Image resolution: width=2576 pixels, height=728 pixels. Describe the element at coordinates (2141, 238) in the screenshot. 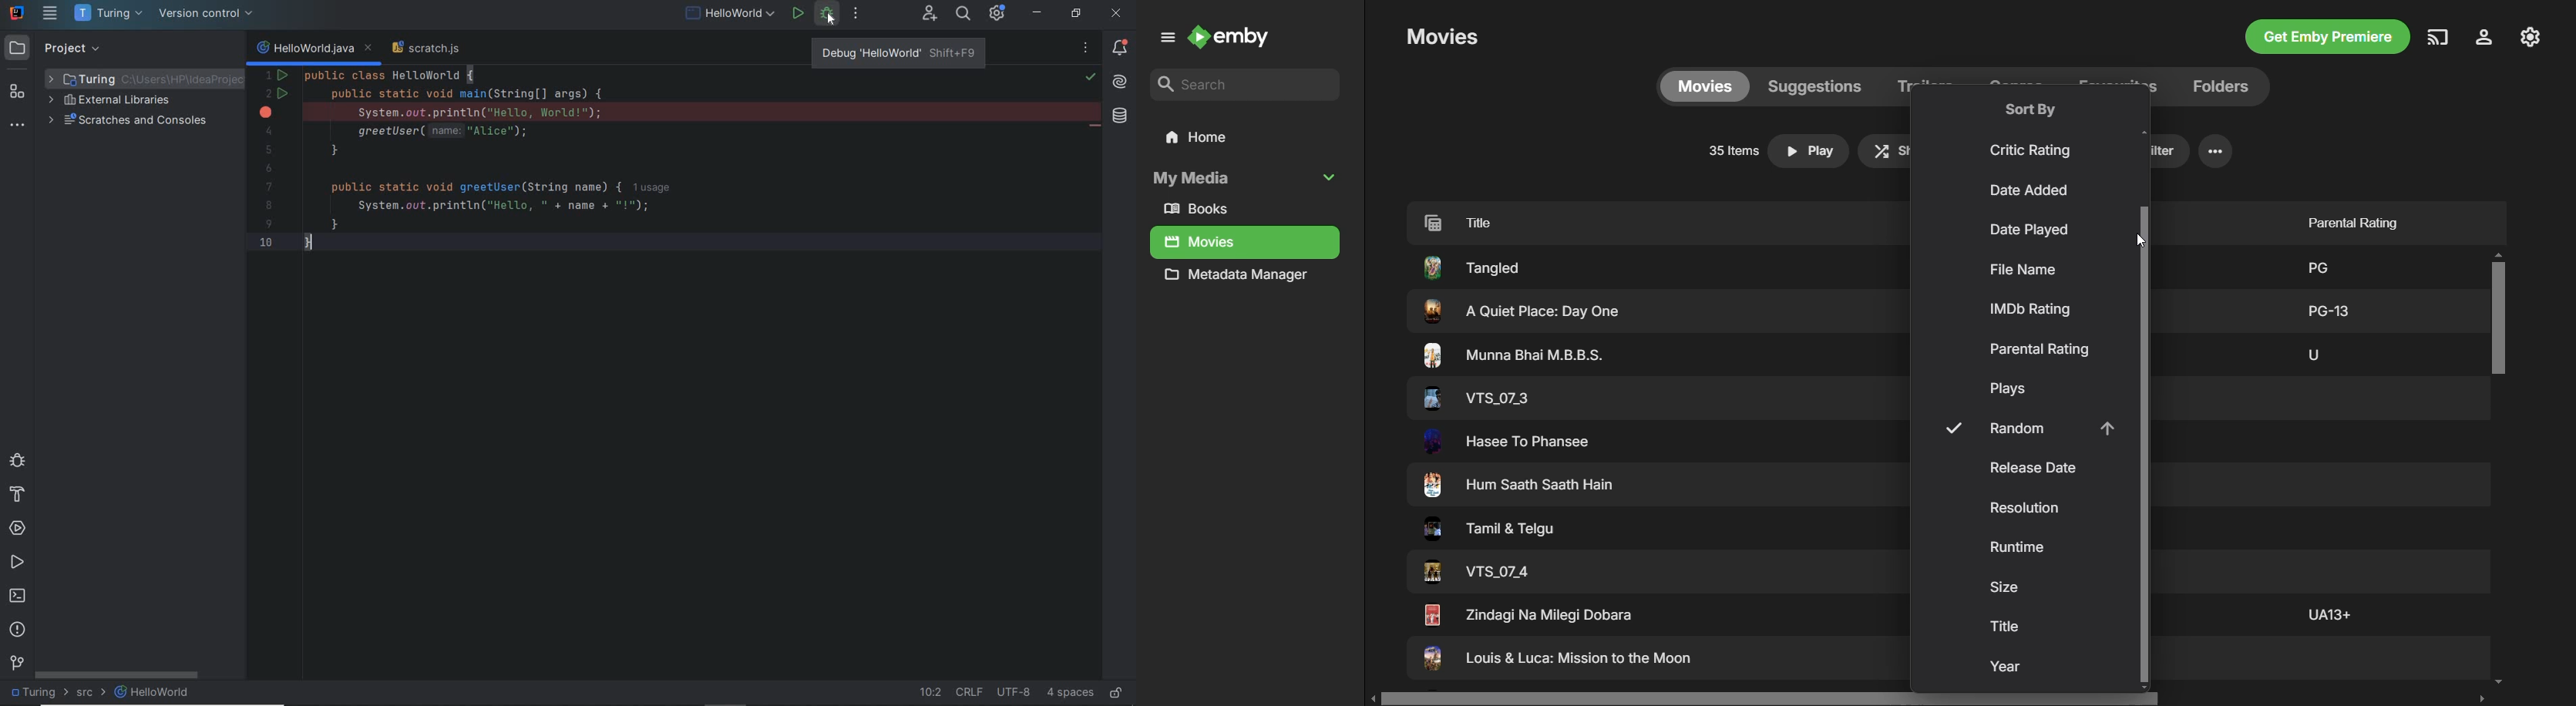

I see `cursor` at that location.